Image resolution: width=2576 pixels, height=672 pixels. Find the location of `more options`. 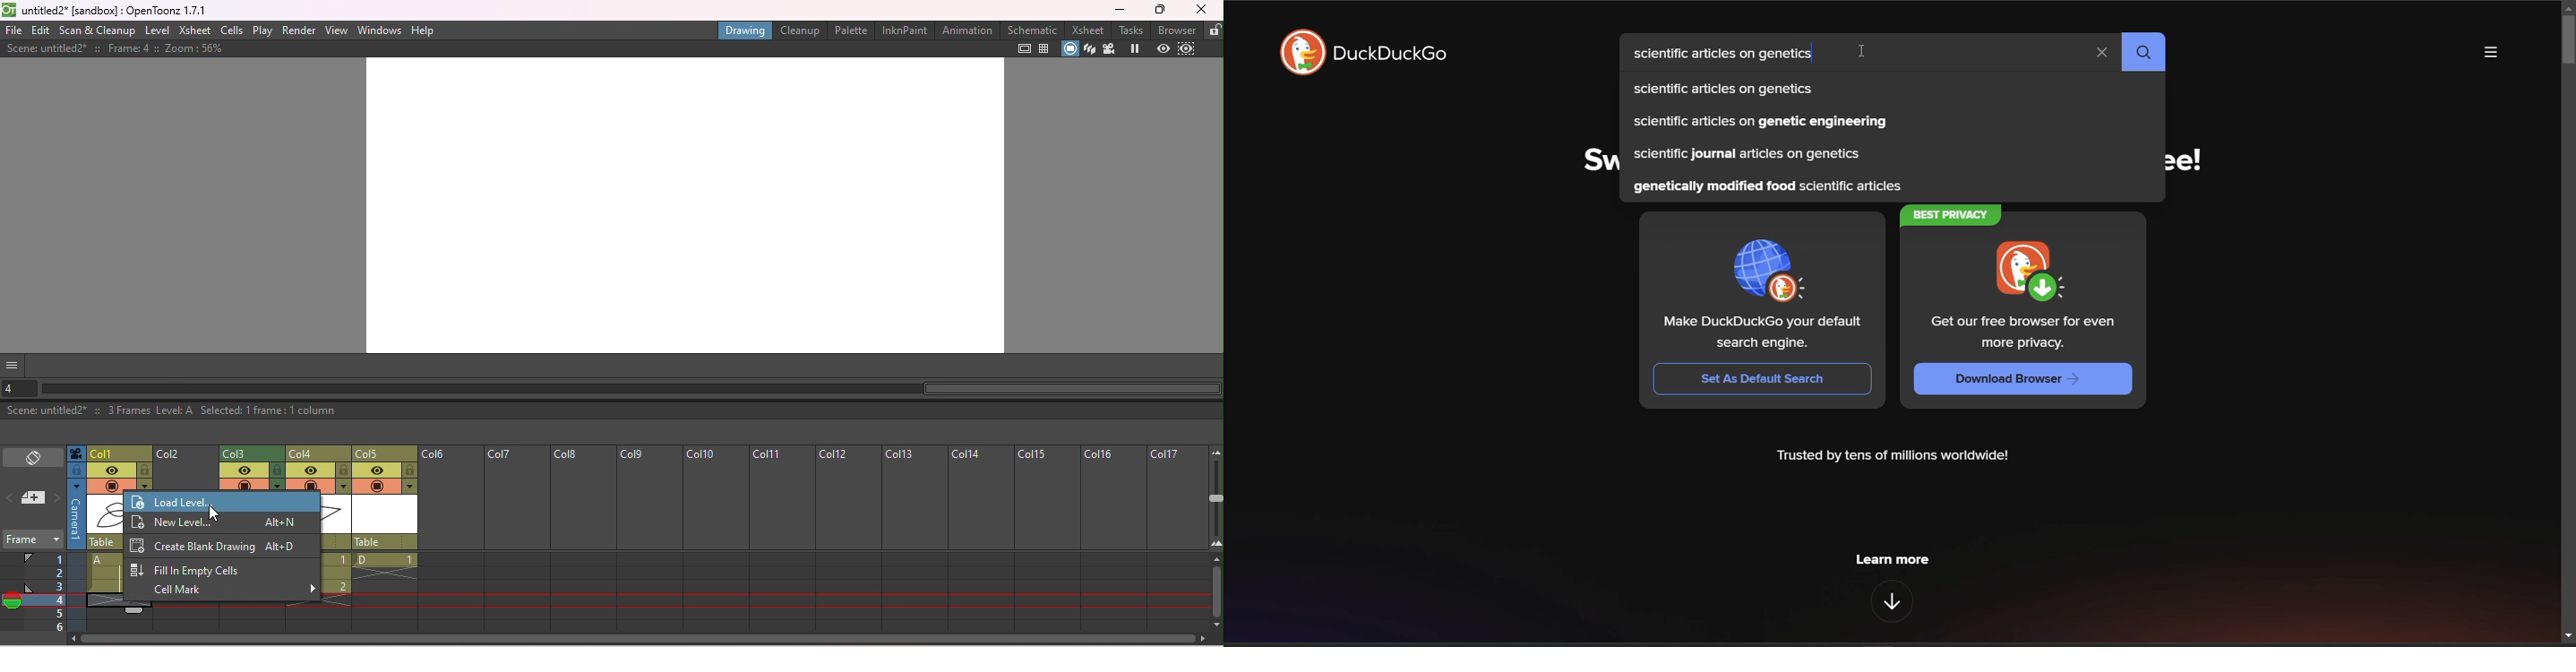

more options is located at coordinates (2491, 53).